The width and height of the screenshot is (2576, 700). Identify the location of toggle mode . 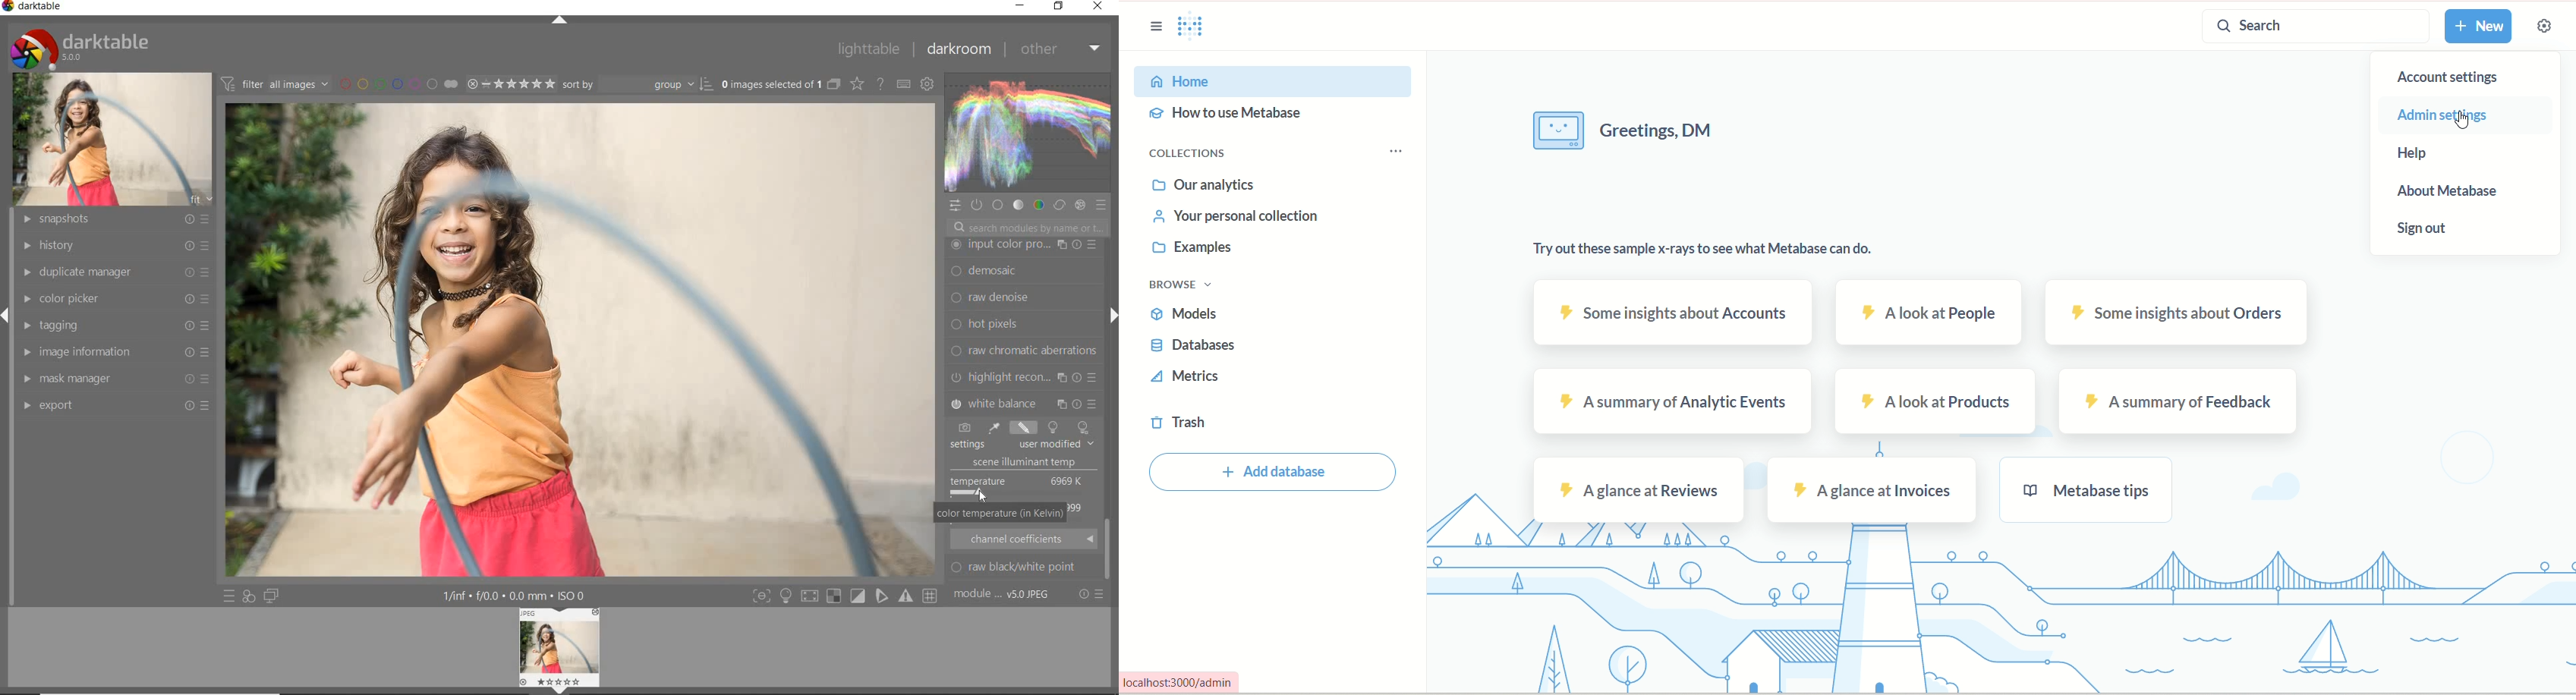
(932, 596).